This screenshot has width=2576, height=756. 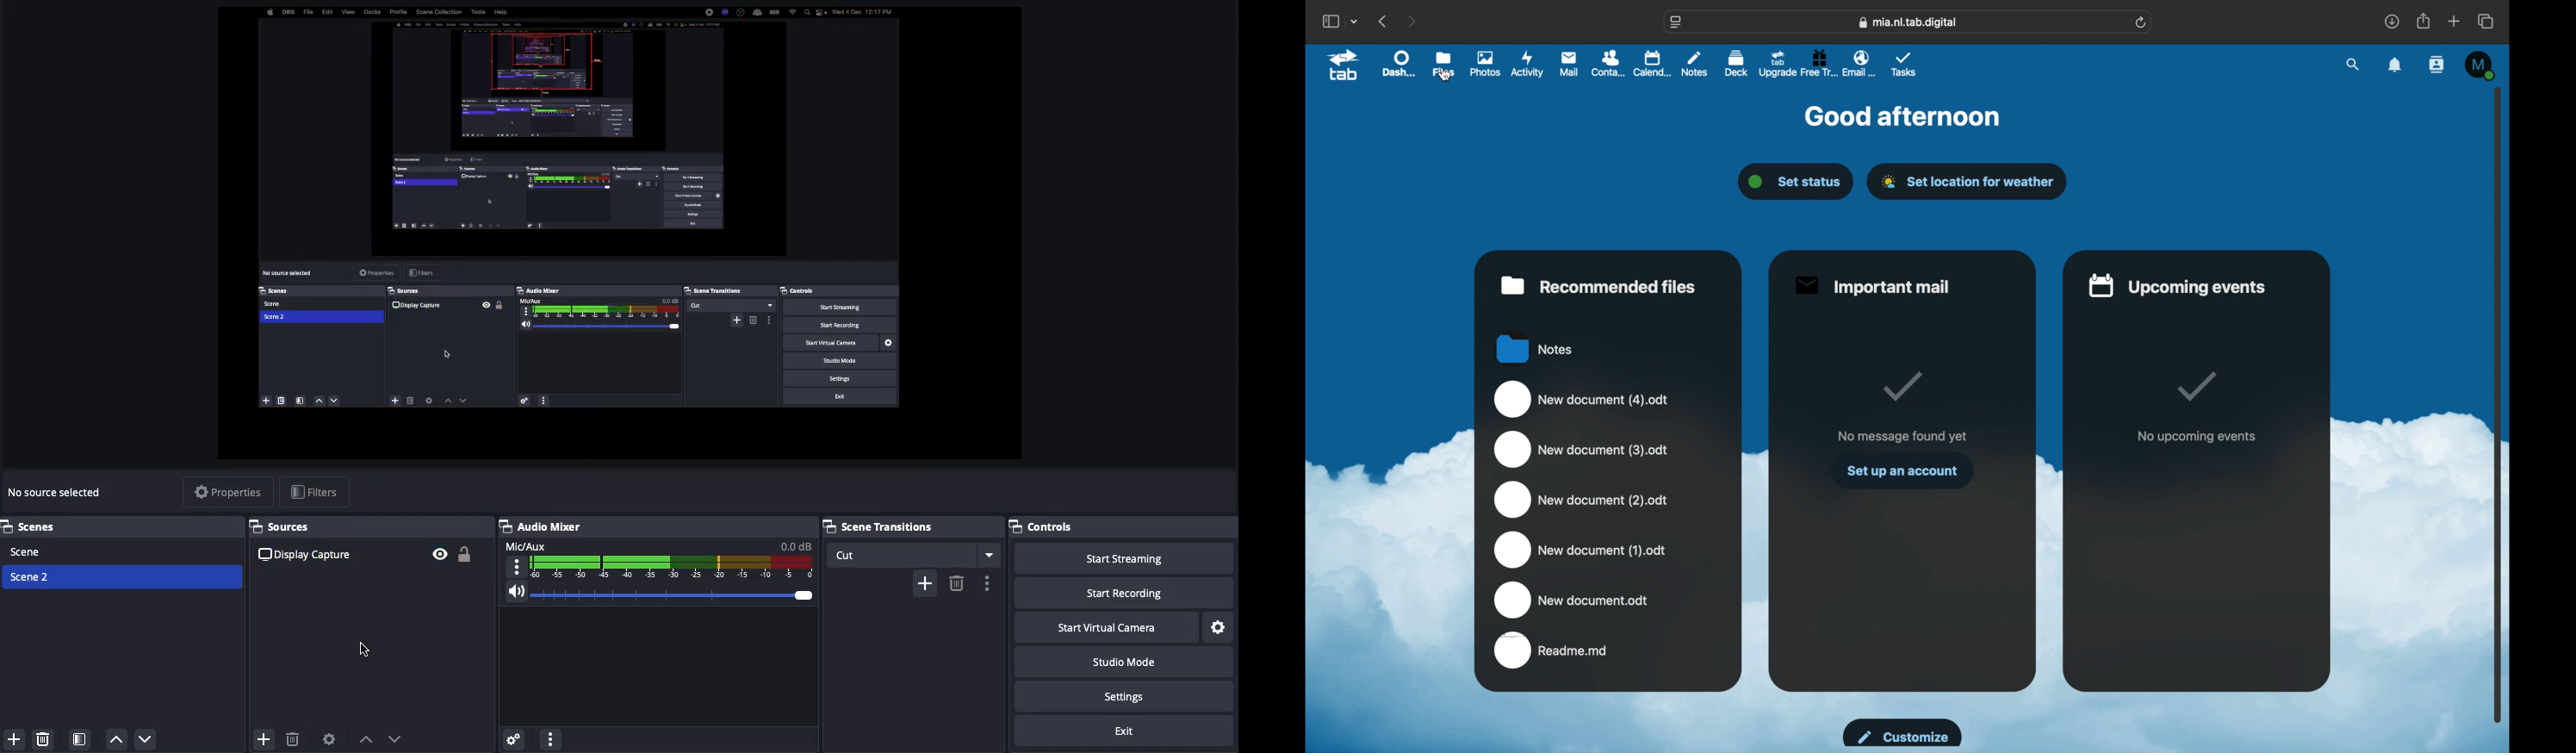 What do you see at coordinates (2396, 65) in the screenshot?
I see `notification` at bounding box center [2396, 65].